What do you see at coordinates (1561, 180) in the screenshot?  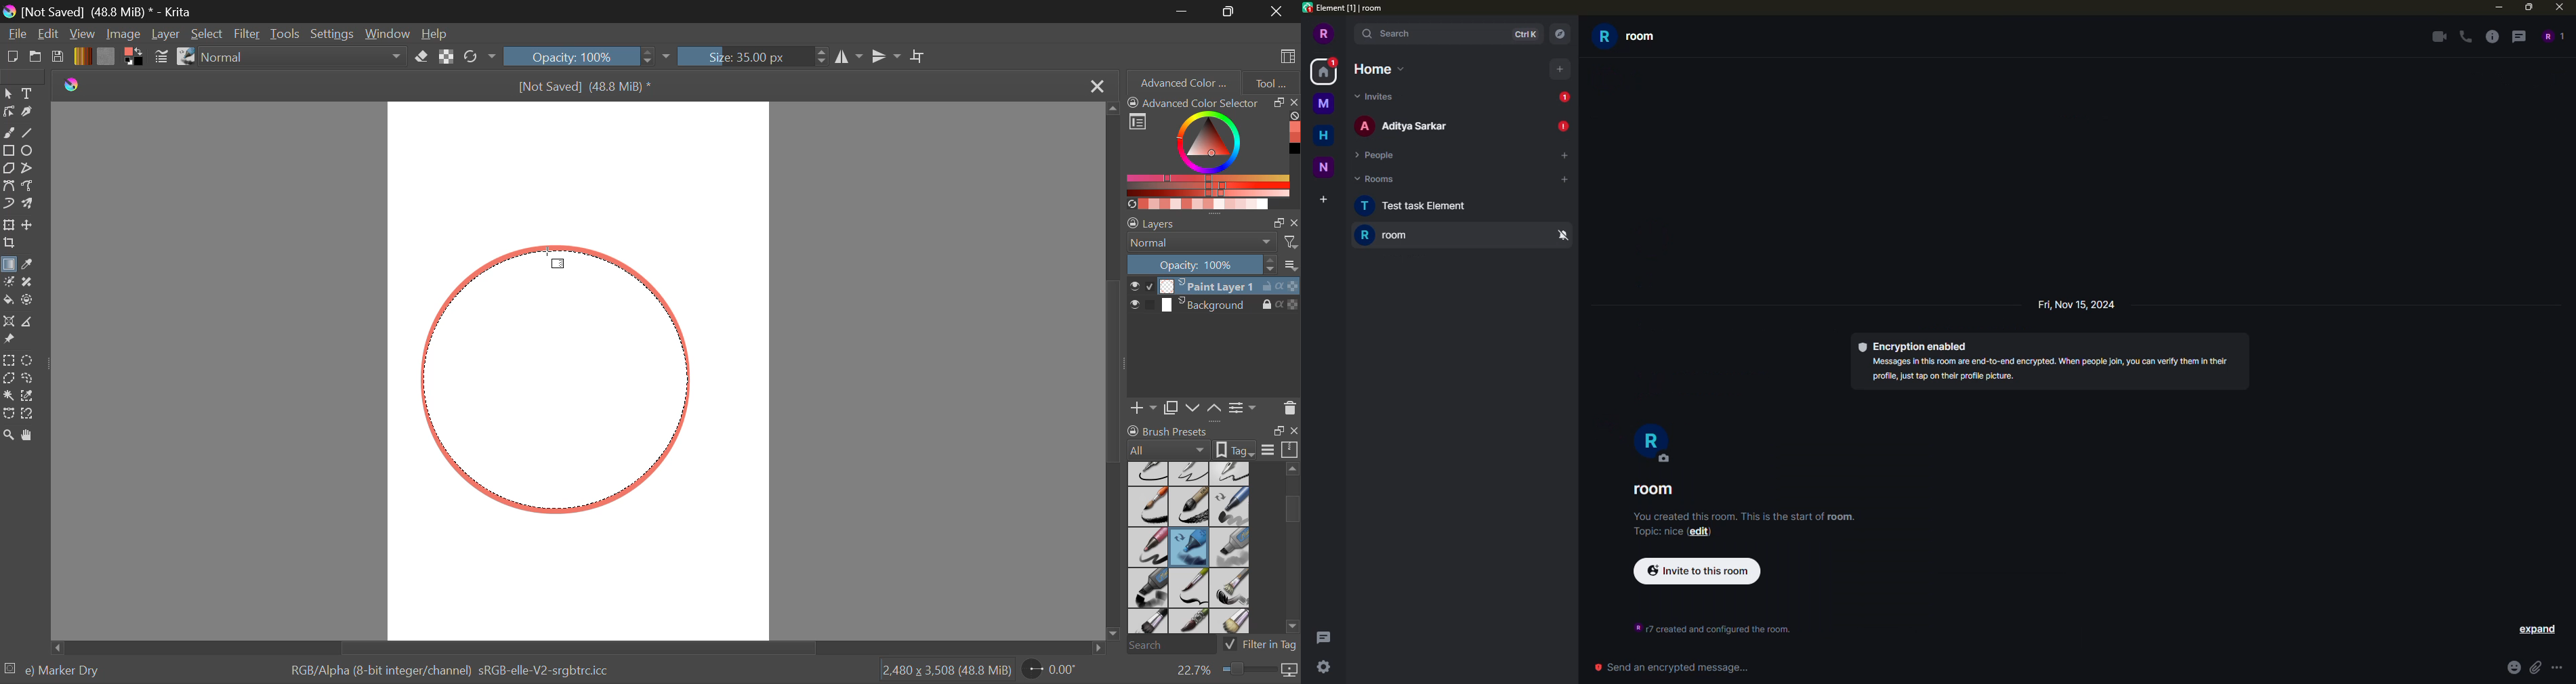 I see `add` at bounding box center [1561, 180].